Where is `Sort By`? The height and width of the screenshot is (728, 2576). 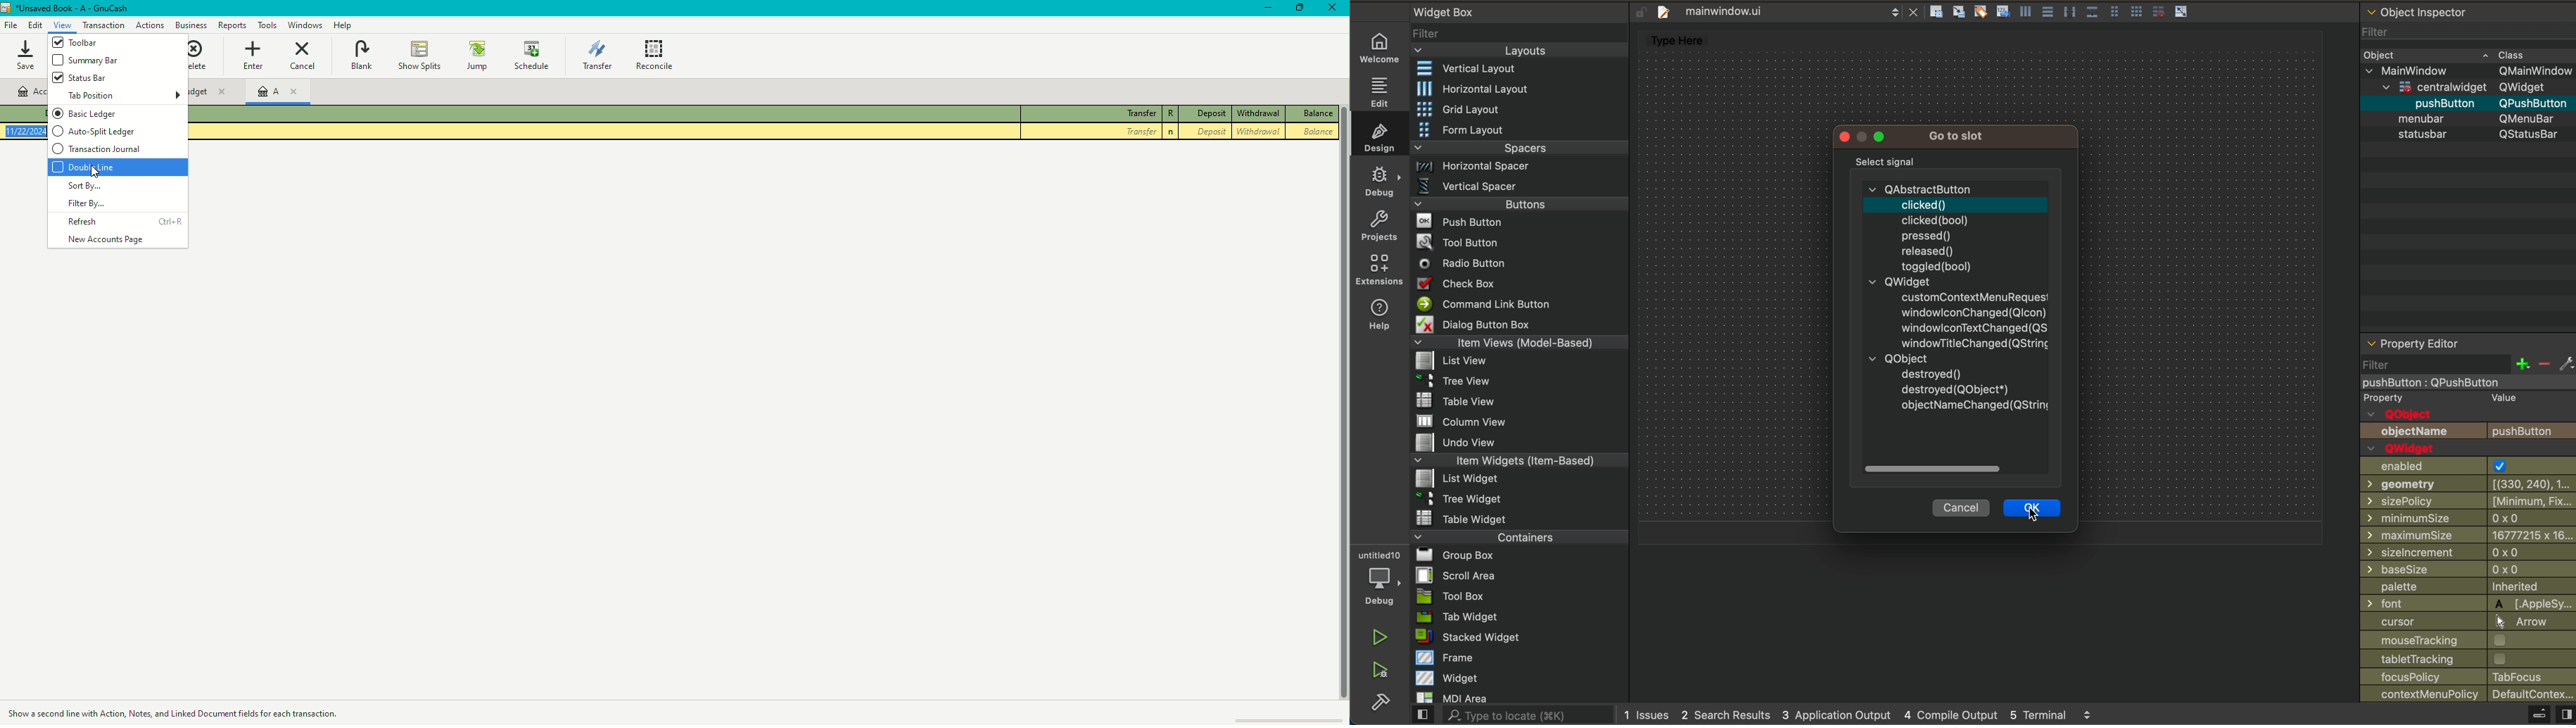
Sort By is located at coordinates (120, 187).